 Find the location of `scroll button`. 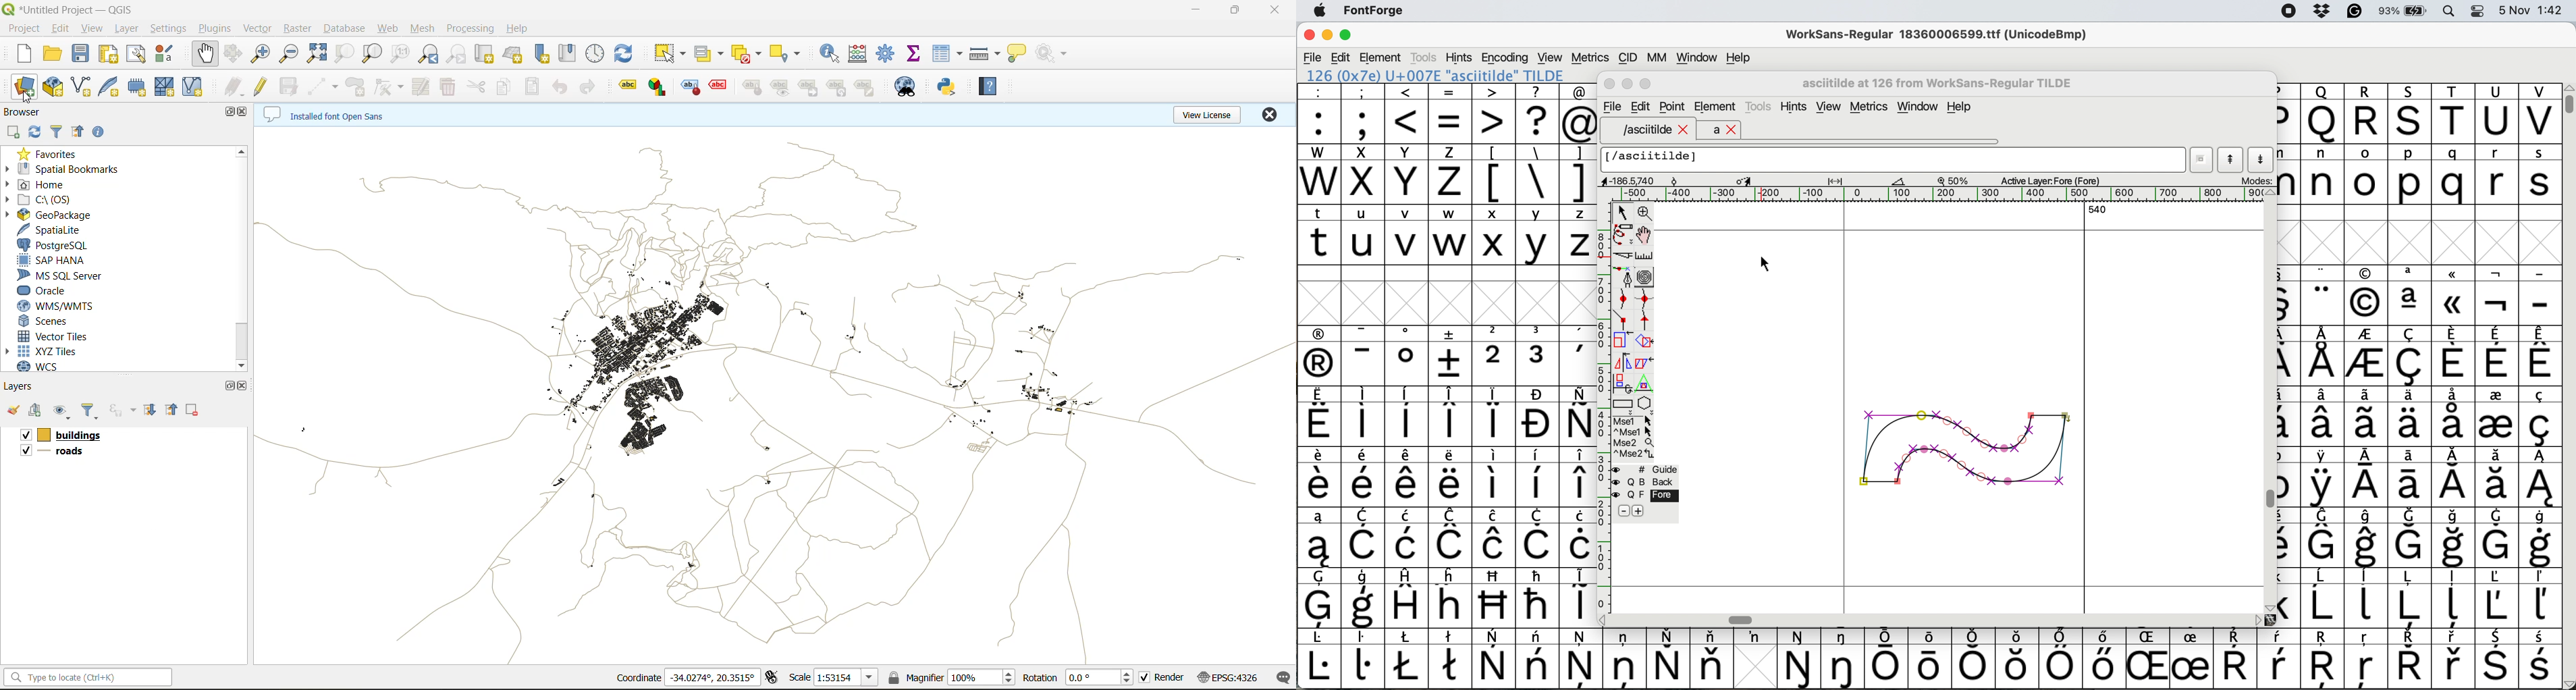

scroll button is located at coordinates (2269, 607).